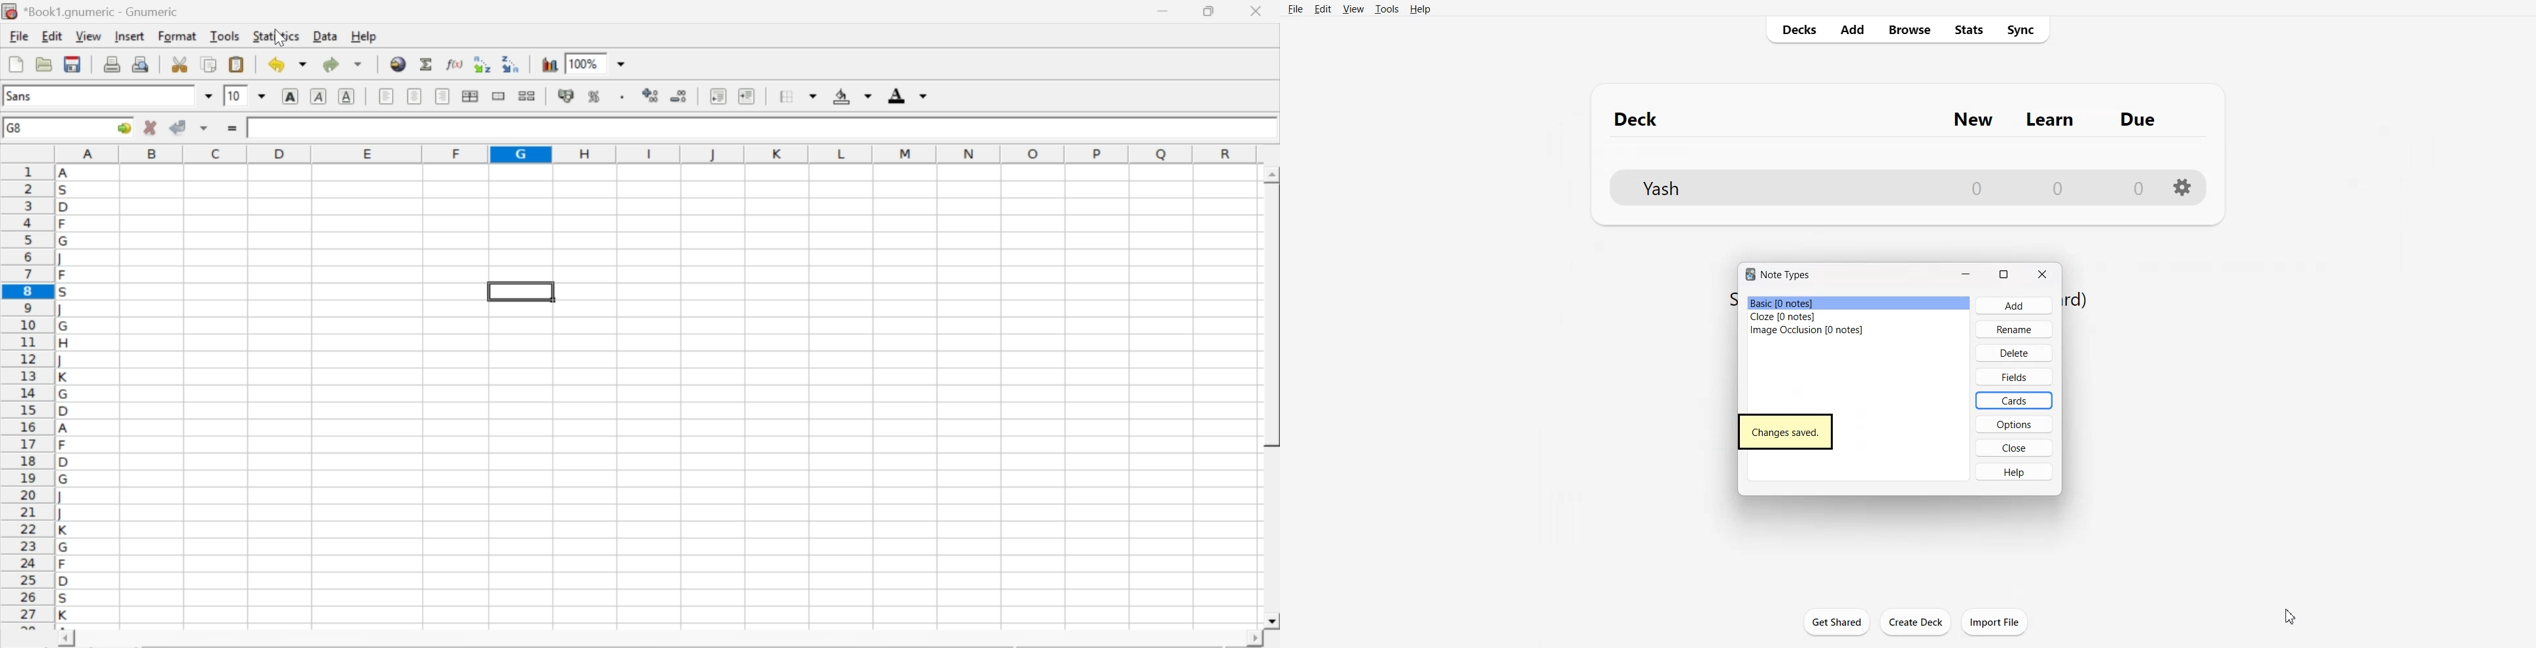 The image size is (2548, 672). What do you see at coordinates (908, 95) in the screenshot?
I see `foreground` at bounding box center [908, 95].